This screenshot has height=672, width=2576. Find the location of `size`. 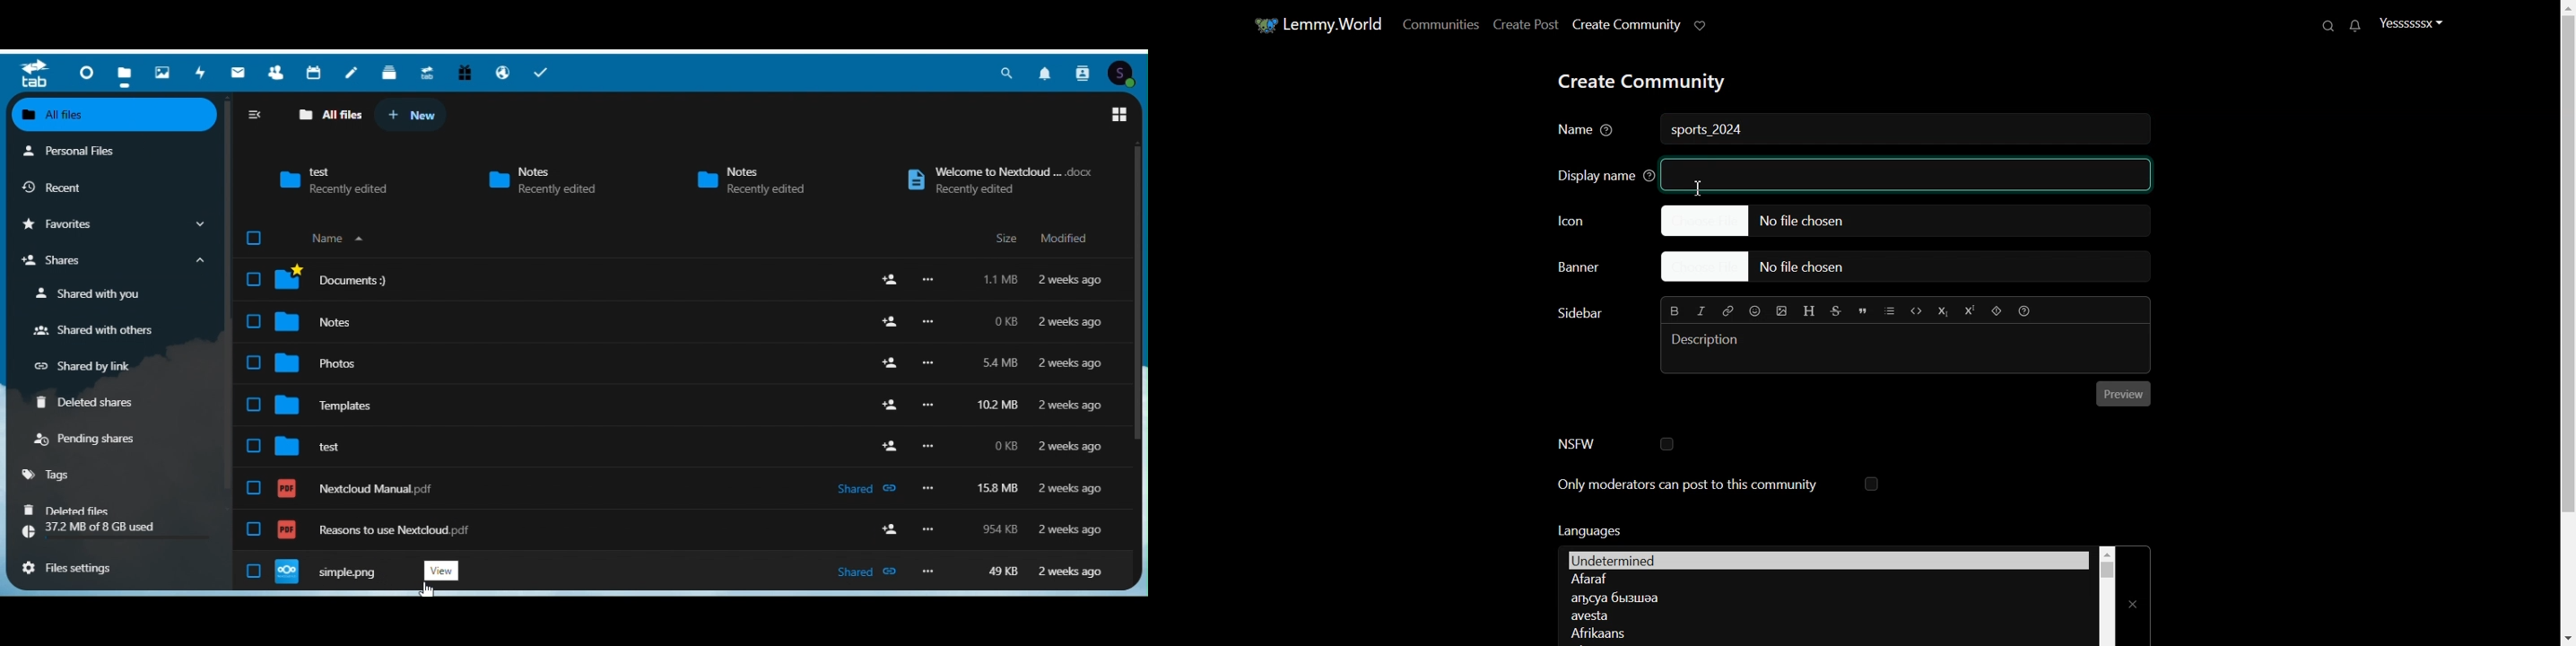

size is located at coordinates (997, 406).